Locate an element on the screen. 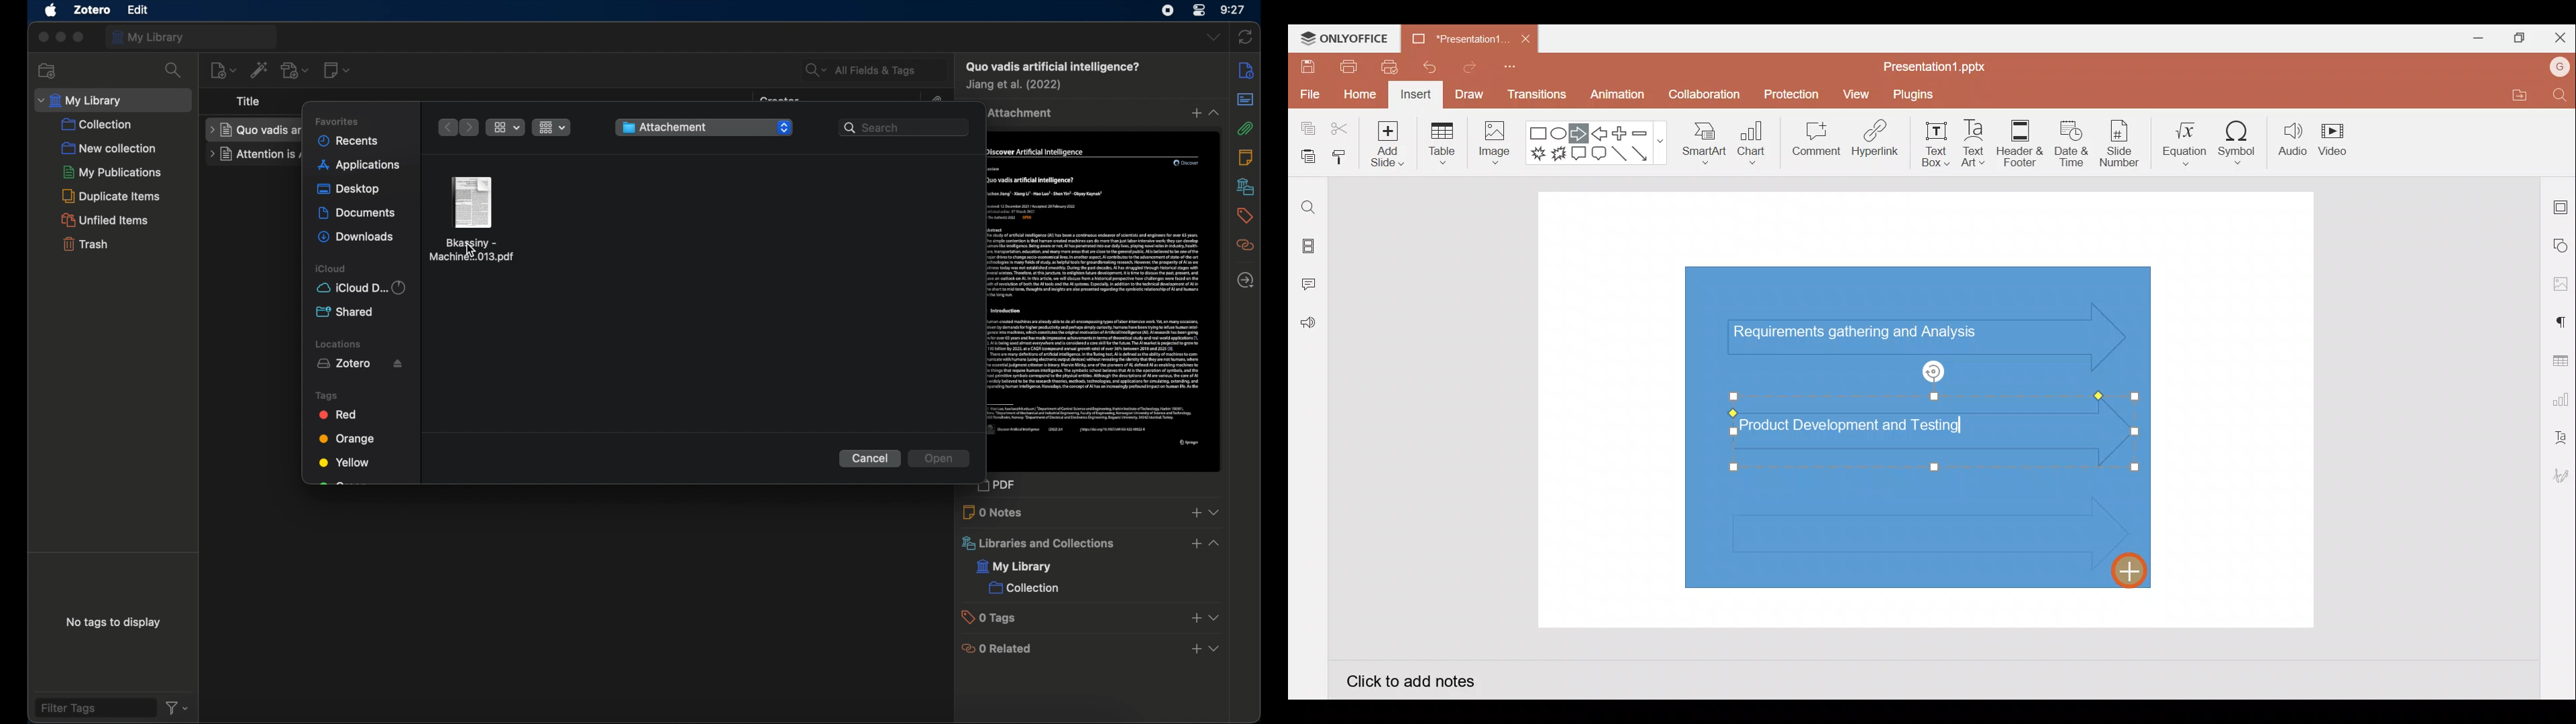  Explosion 2 is located at coordinates (1558, 154).